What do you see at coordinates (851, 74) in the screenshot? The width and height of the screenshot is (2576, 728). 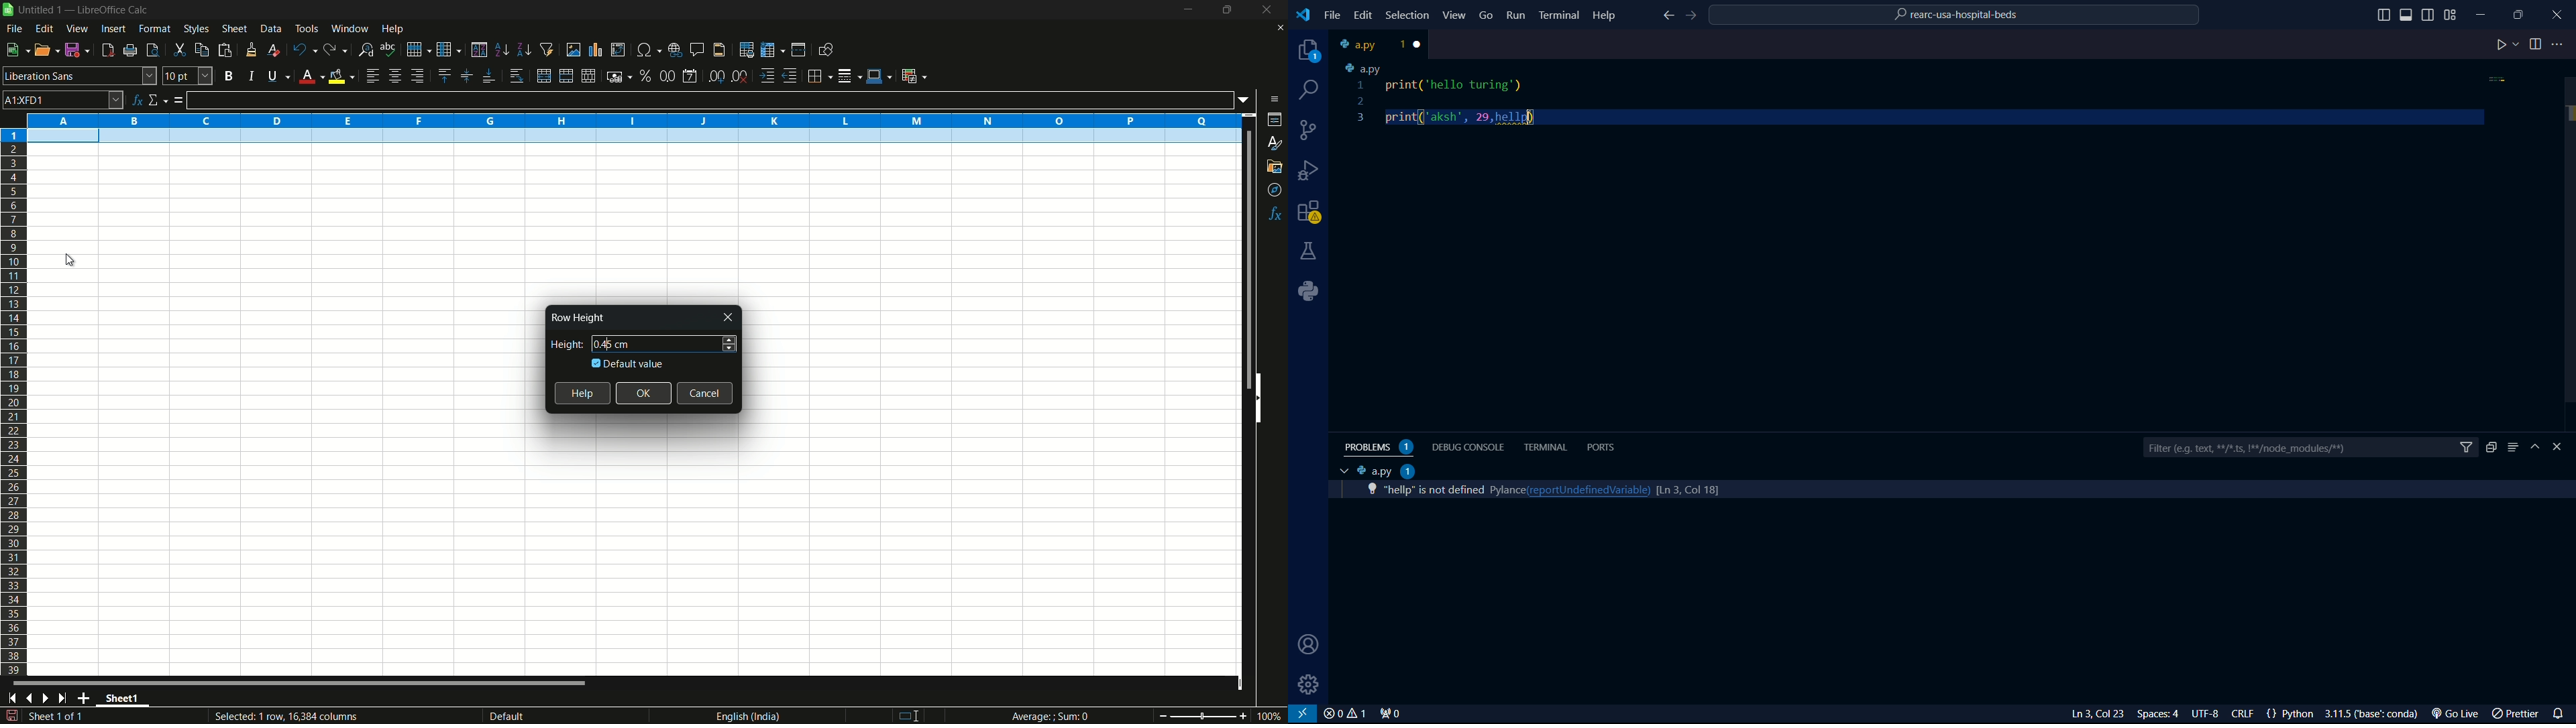 I see `border style` at bounding box center [851, 74].